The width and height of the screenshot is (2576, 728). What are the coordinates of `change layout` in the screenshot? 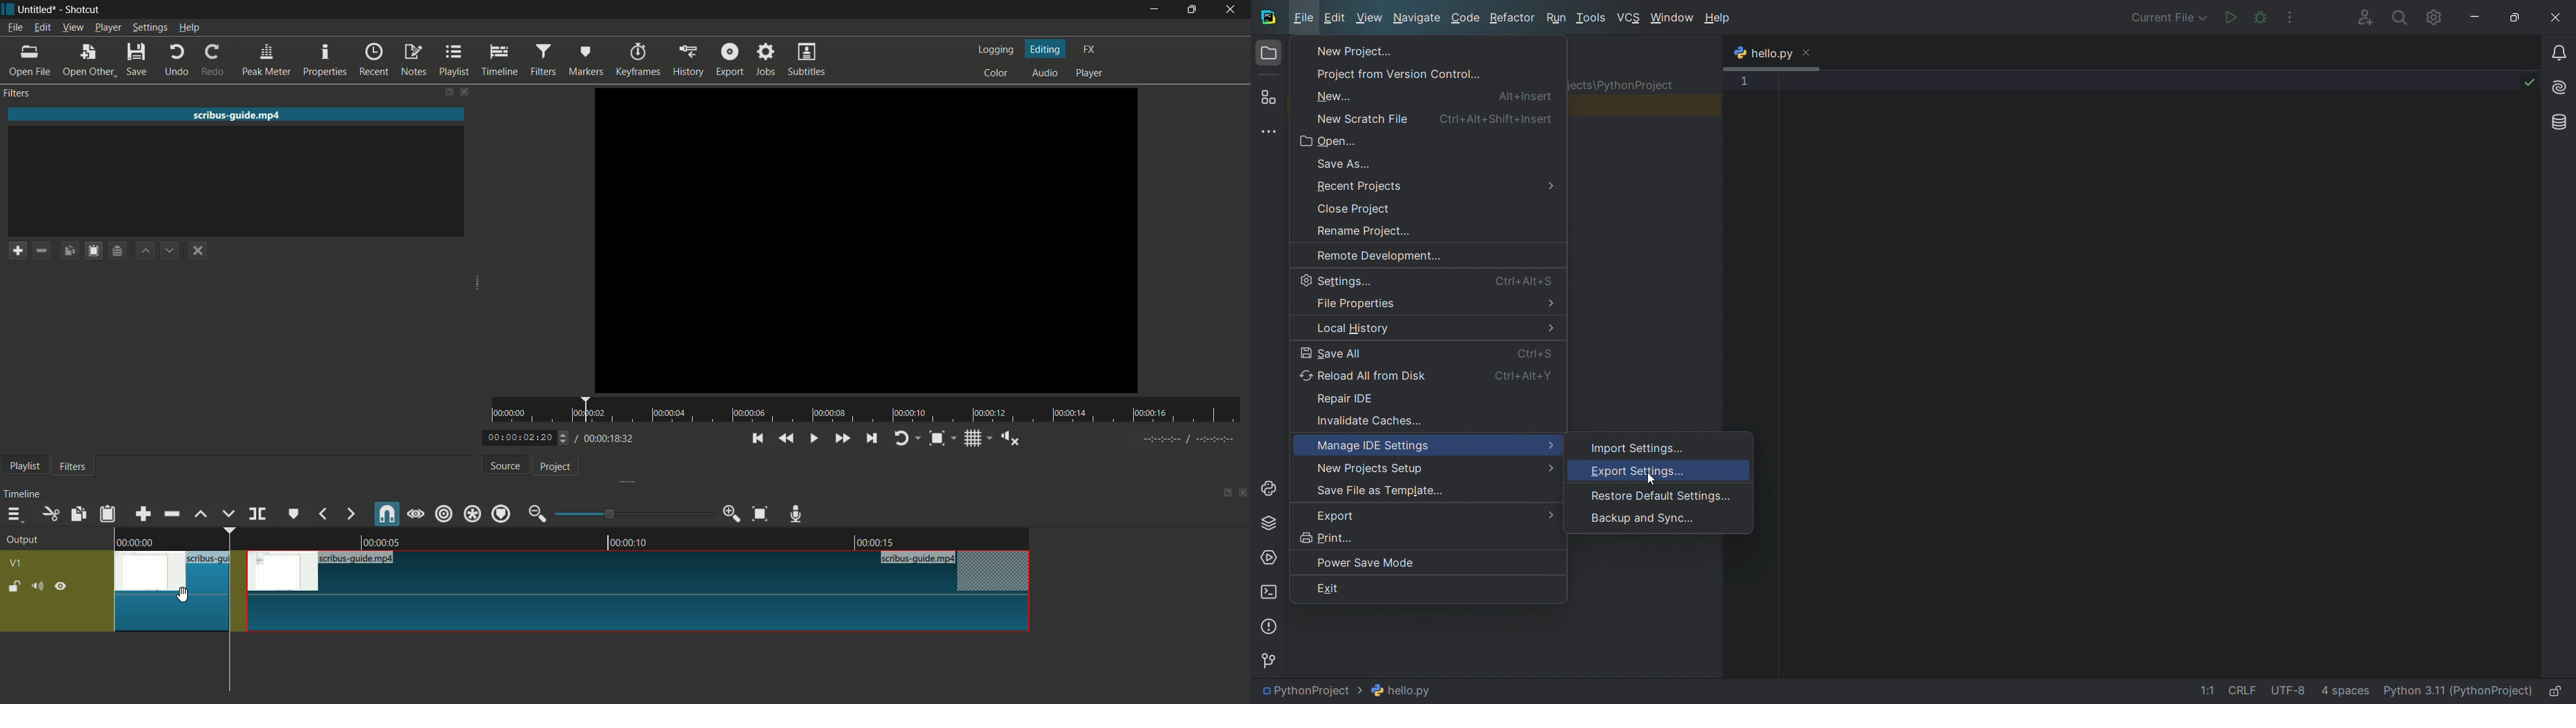 It's located at (1225, 494).